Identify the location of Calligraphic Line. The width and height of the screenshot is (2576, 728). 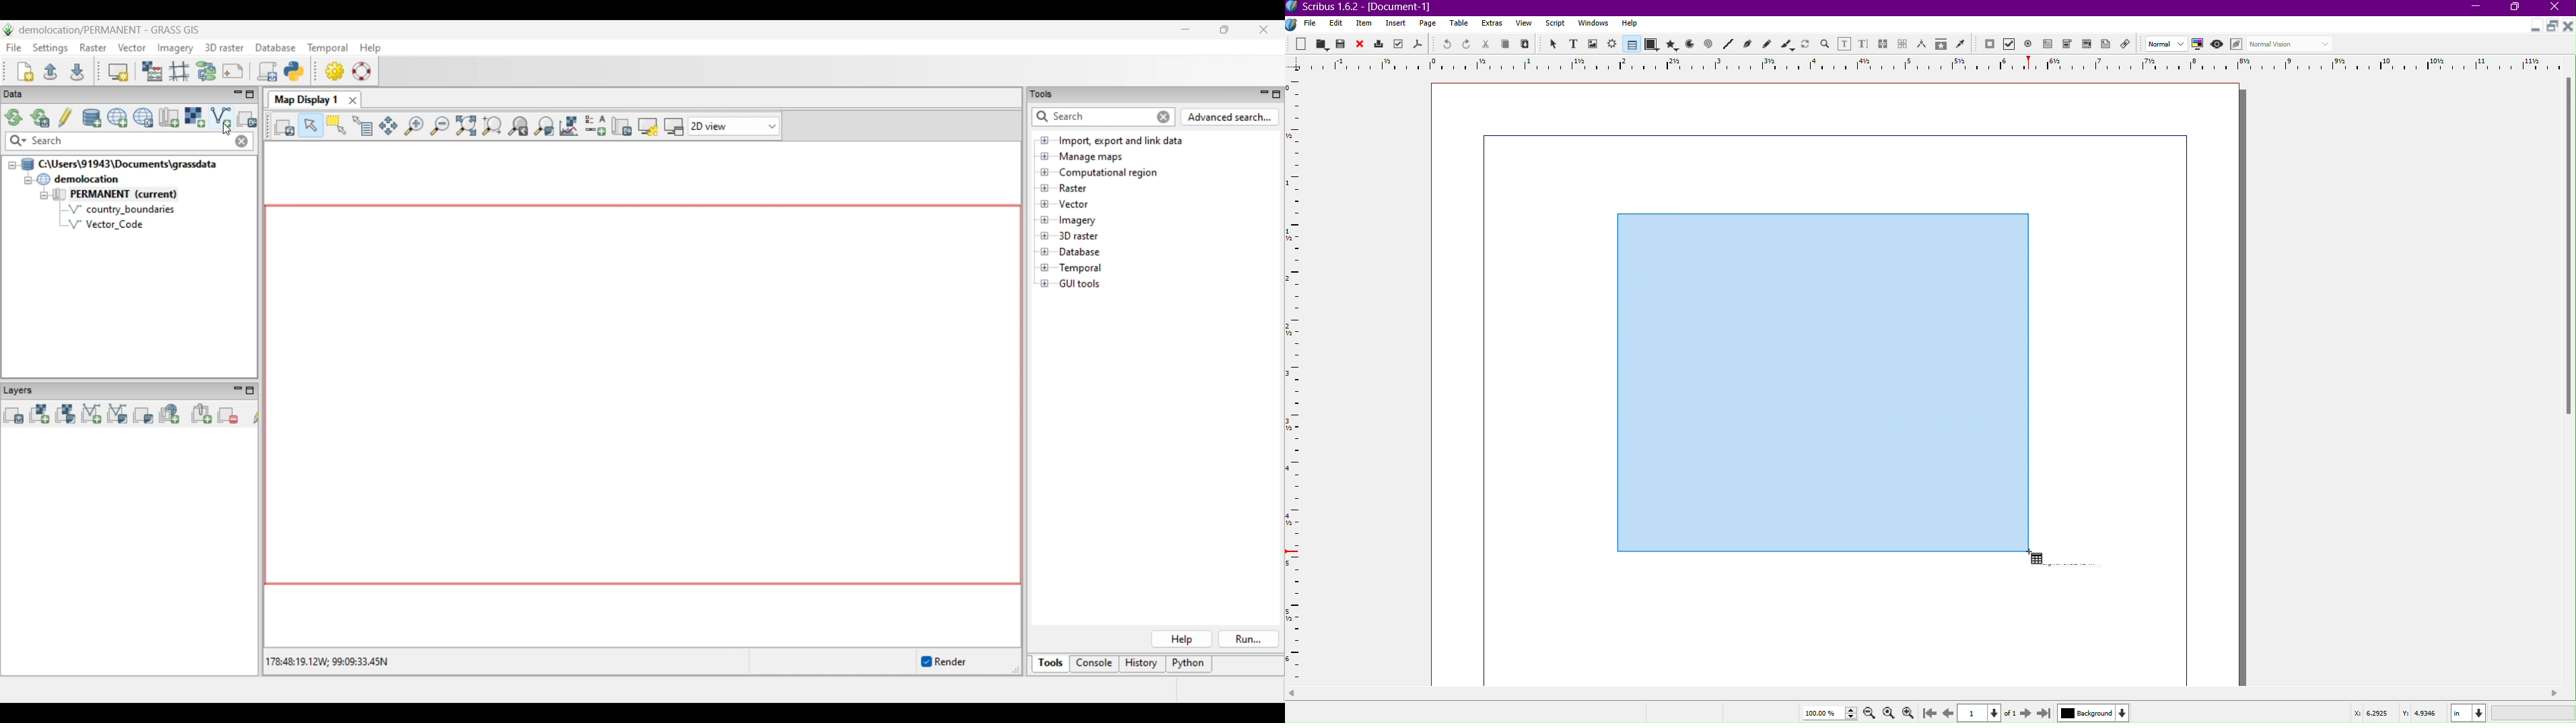
(1786, 43).